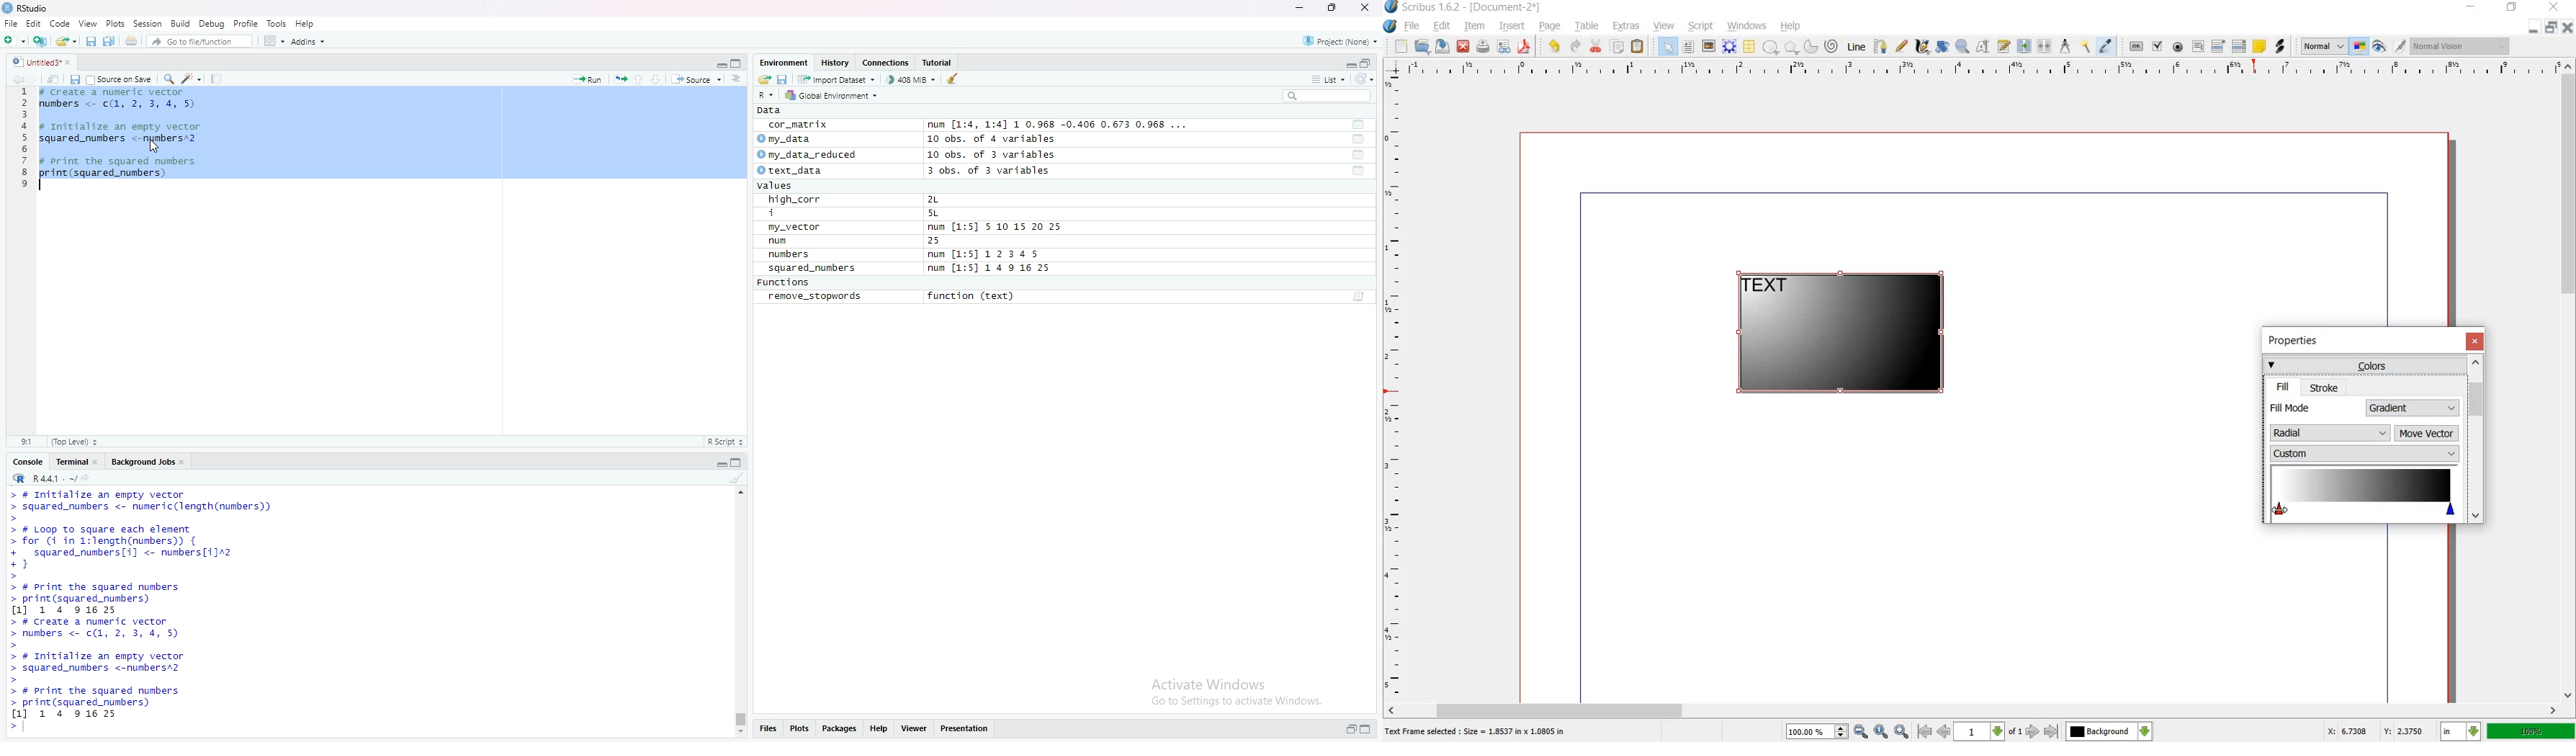 The height and width of the screenshot is (756, 2576). What do you see at coordinates (2414, 408) in the screenshot?
I see `gradient` at bounding box center [2414, 408].